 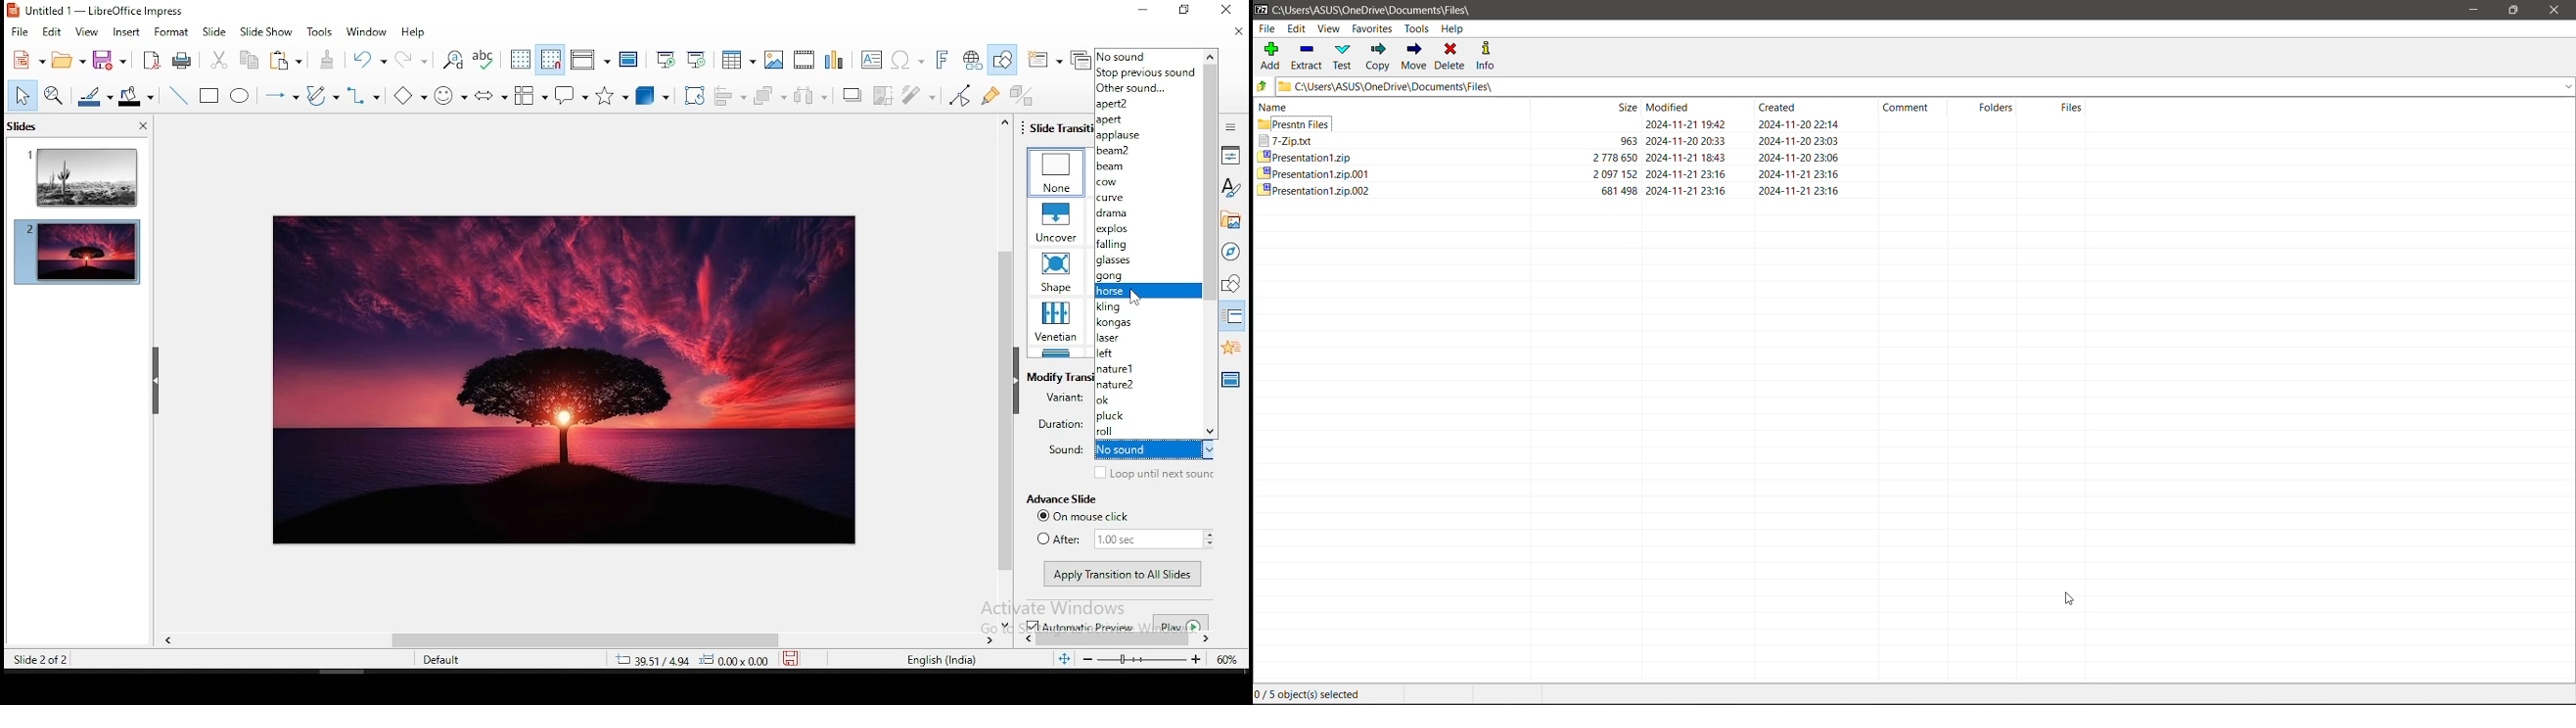 I want to click on acrobat as pdf, so click(x=152, y=60).